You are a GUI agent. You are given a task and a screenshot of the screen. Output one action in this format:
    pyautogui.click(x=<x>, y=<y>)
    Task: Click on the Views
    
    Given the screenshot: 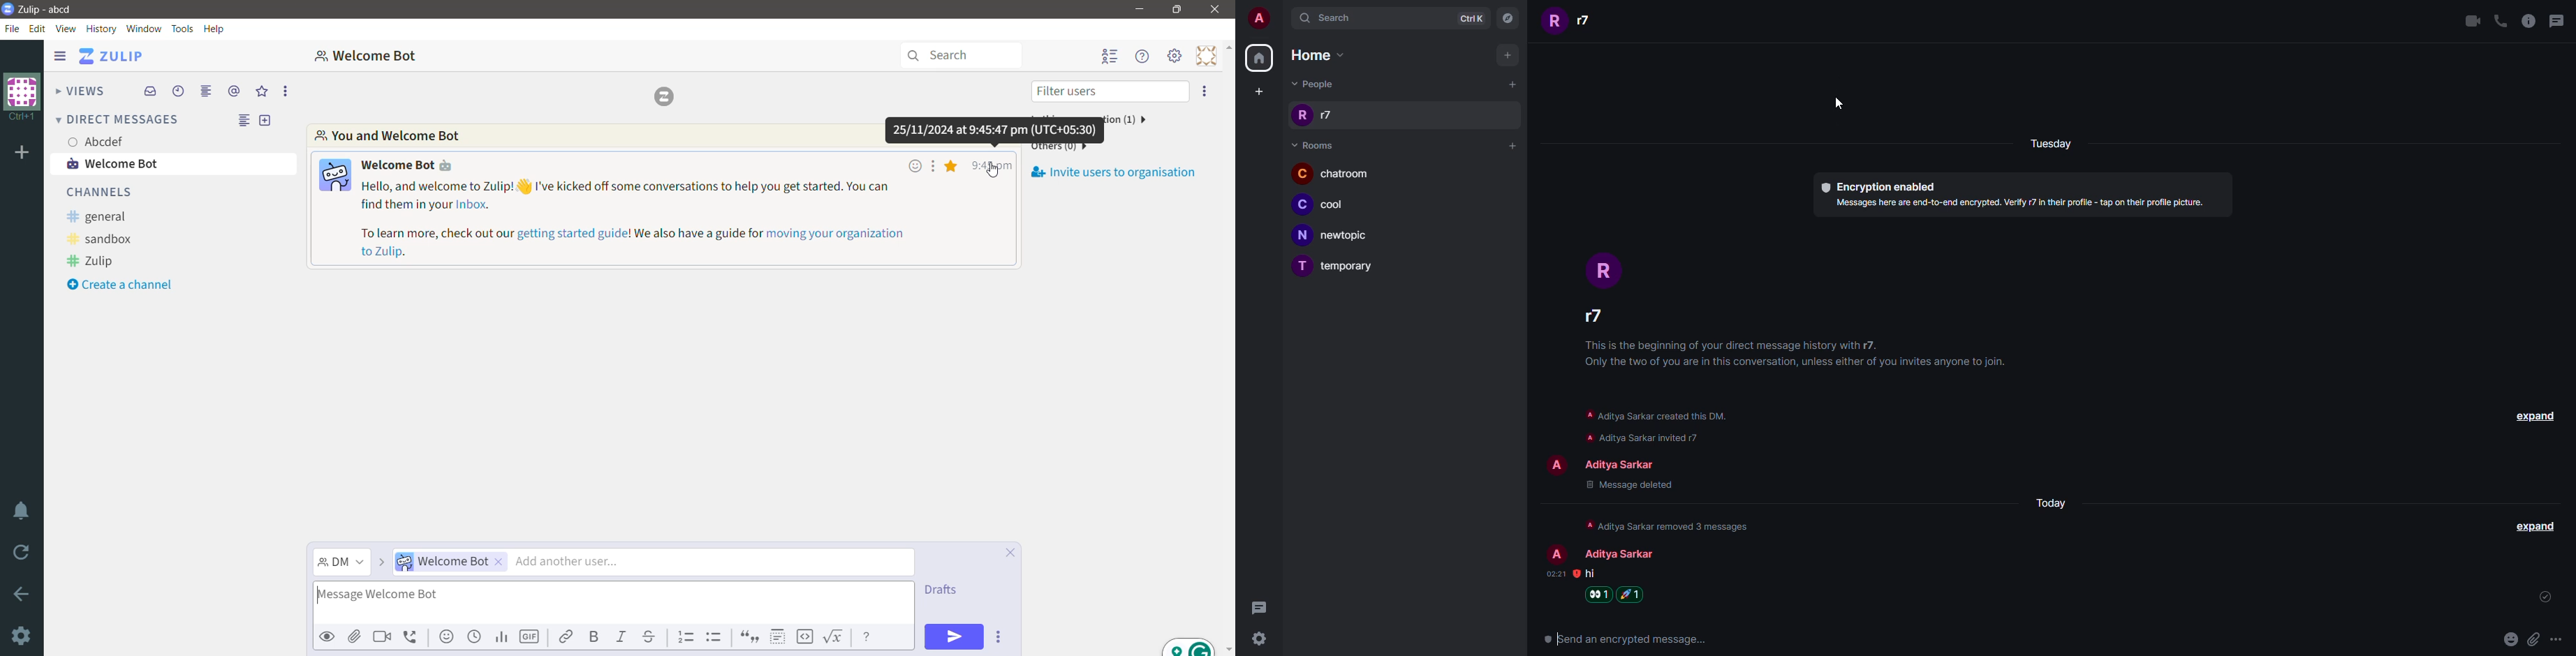 What is the action you would take?
    pyautogui.click(x=80, y=91)
    